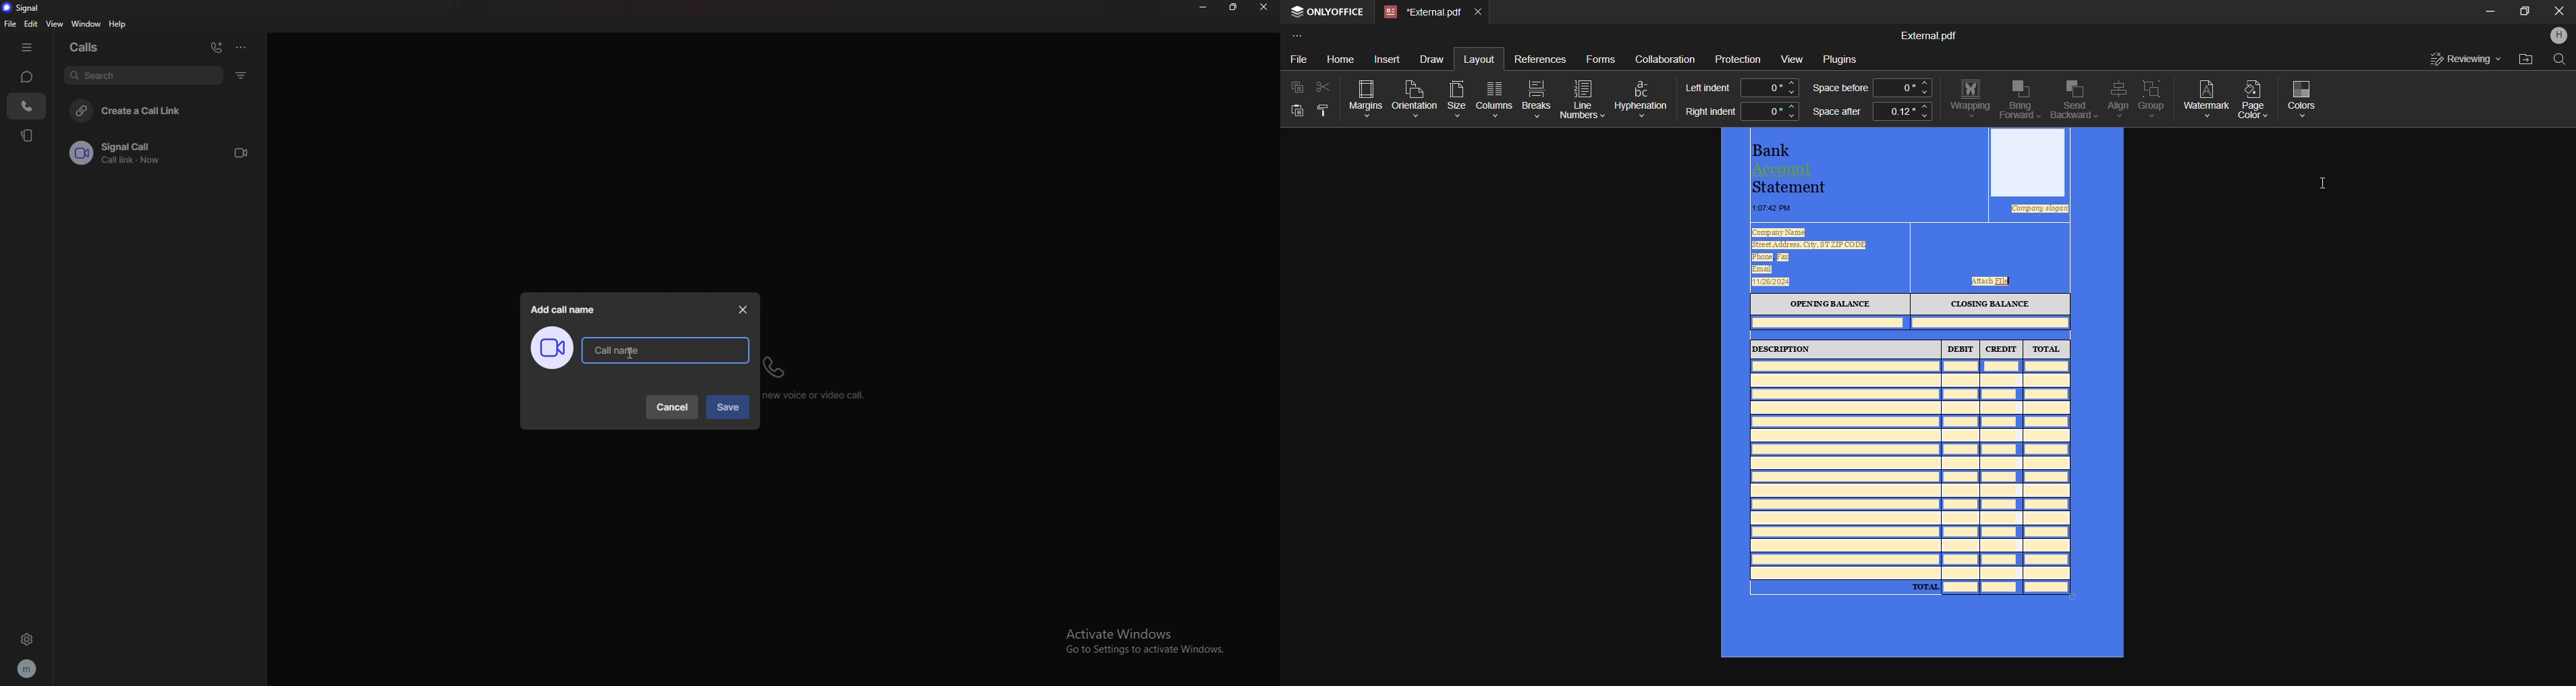  Describe the element at coordinates (2523, 59) in the screenshot. I see `Open File Location` at that location.